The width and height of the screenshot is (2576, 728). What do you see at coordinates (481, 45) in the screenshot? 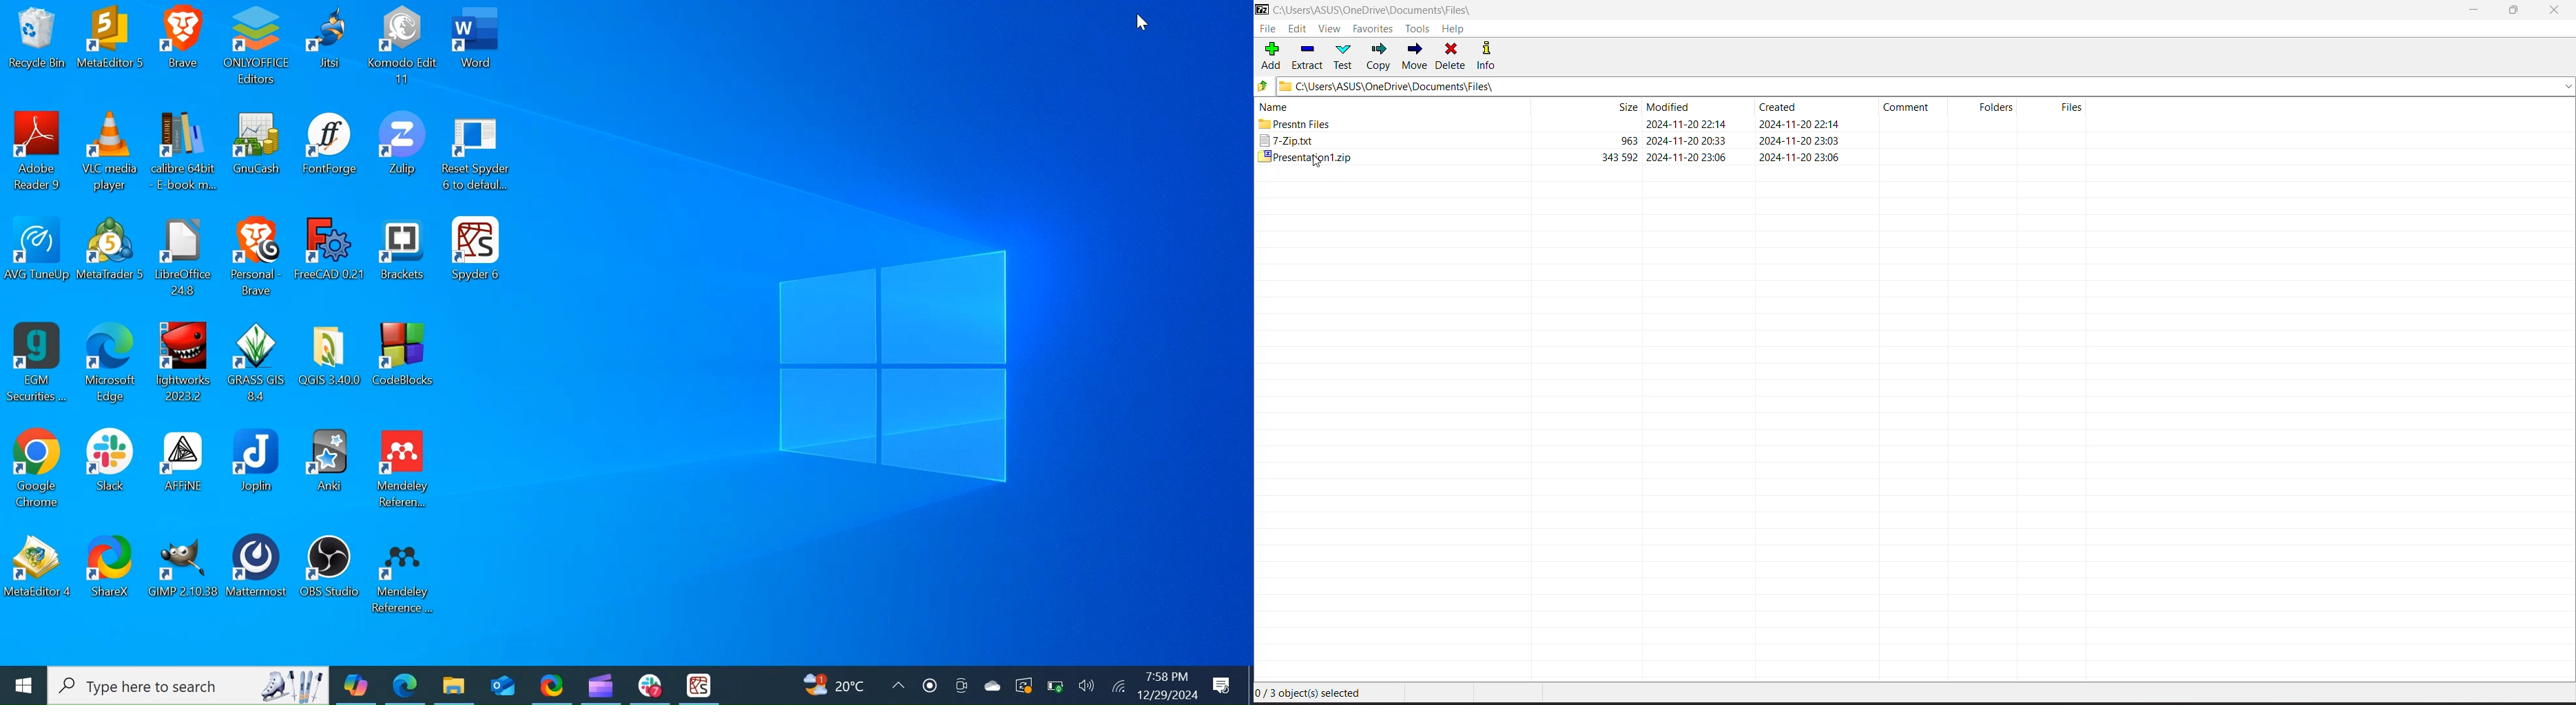
I see `Word Desktop icon` at bounding box center [481, 45].